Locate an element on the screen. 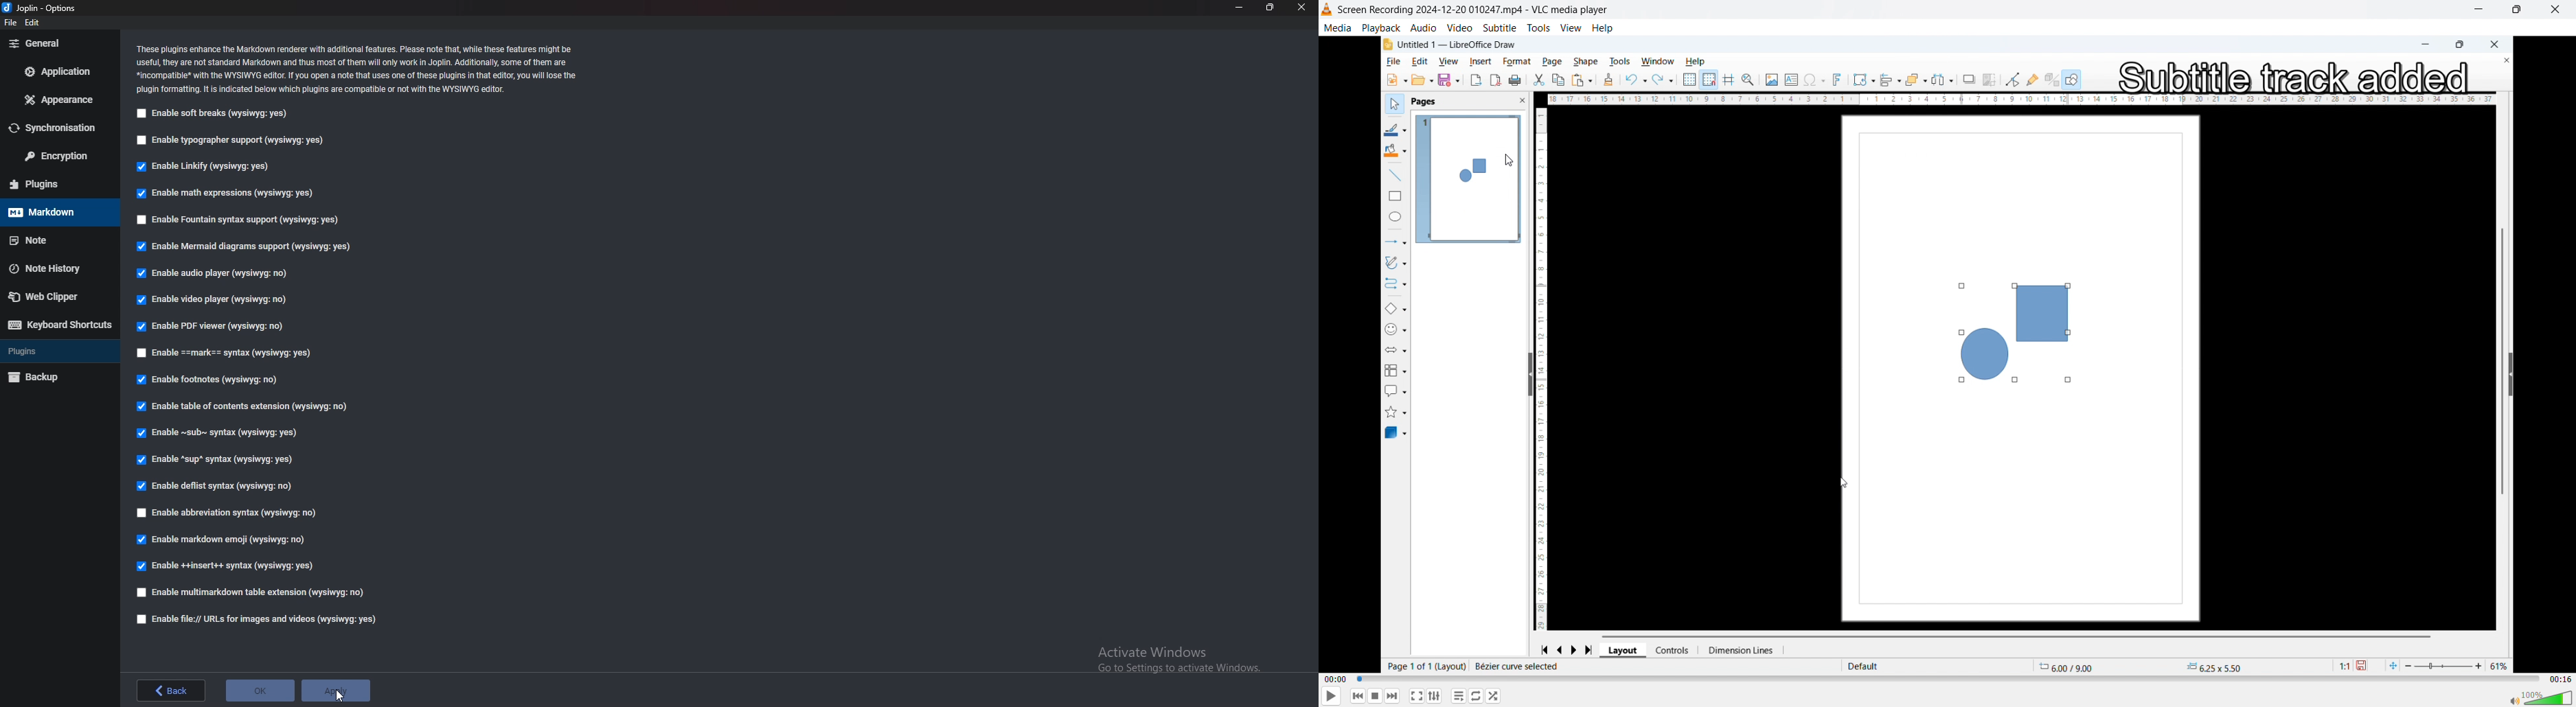  Enable abbreviation syntax is located at coordinates (227, 514).